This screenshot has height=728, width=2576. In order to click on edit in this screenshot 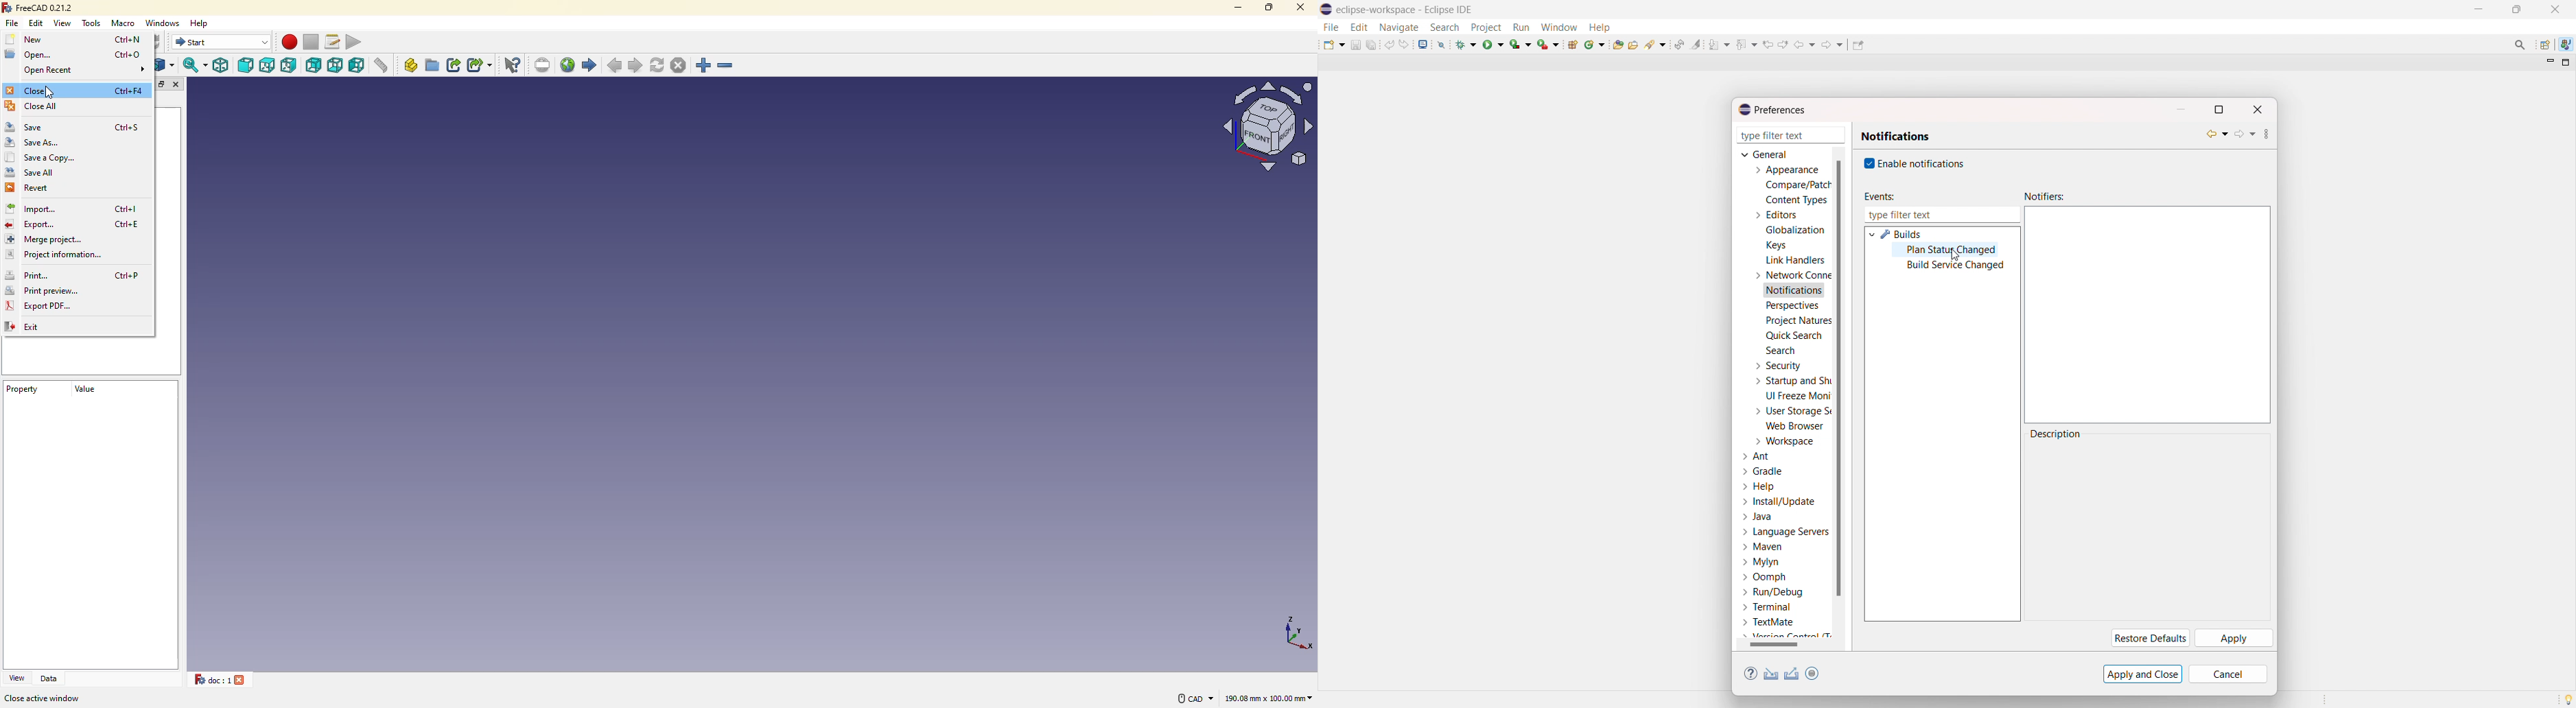, I will do `click(38, 23)`.